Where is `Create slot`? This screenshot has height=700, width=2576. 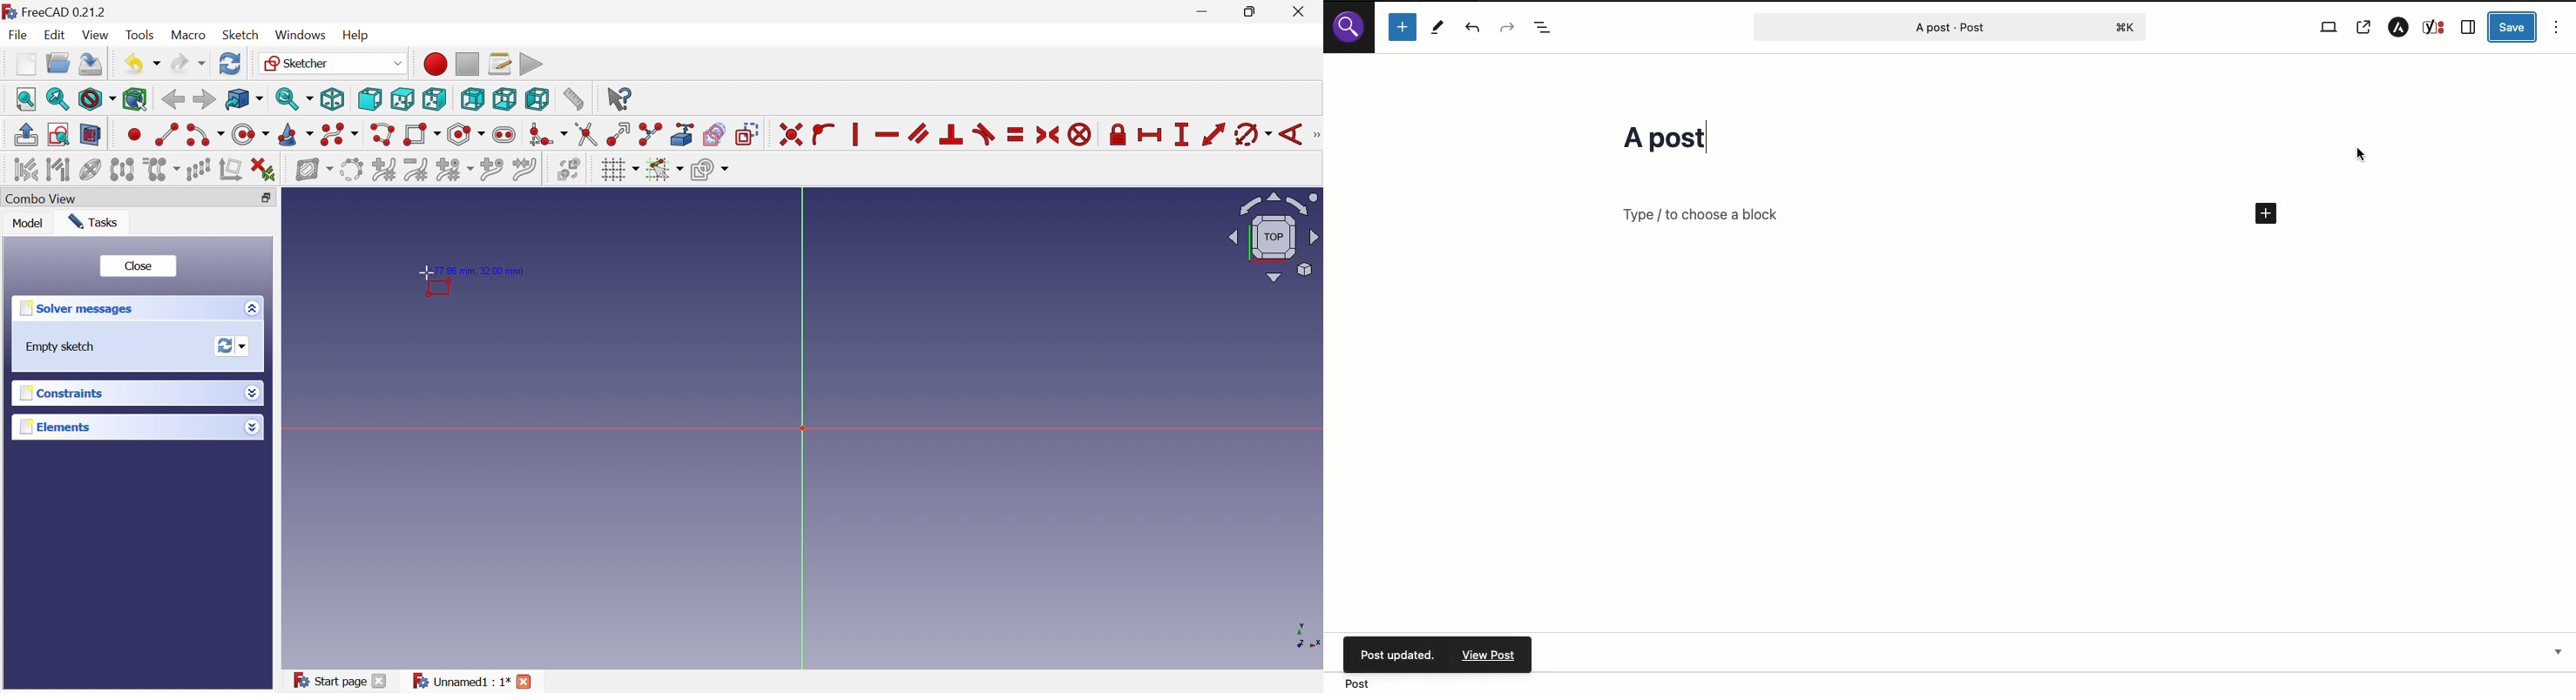
Create slot is located at coordinates (506, 135).